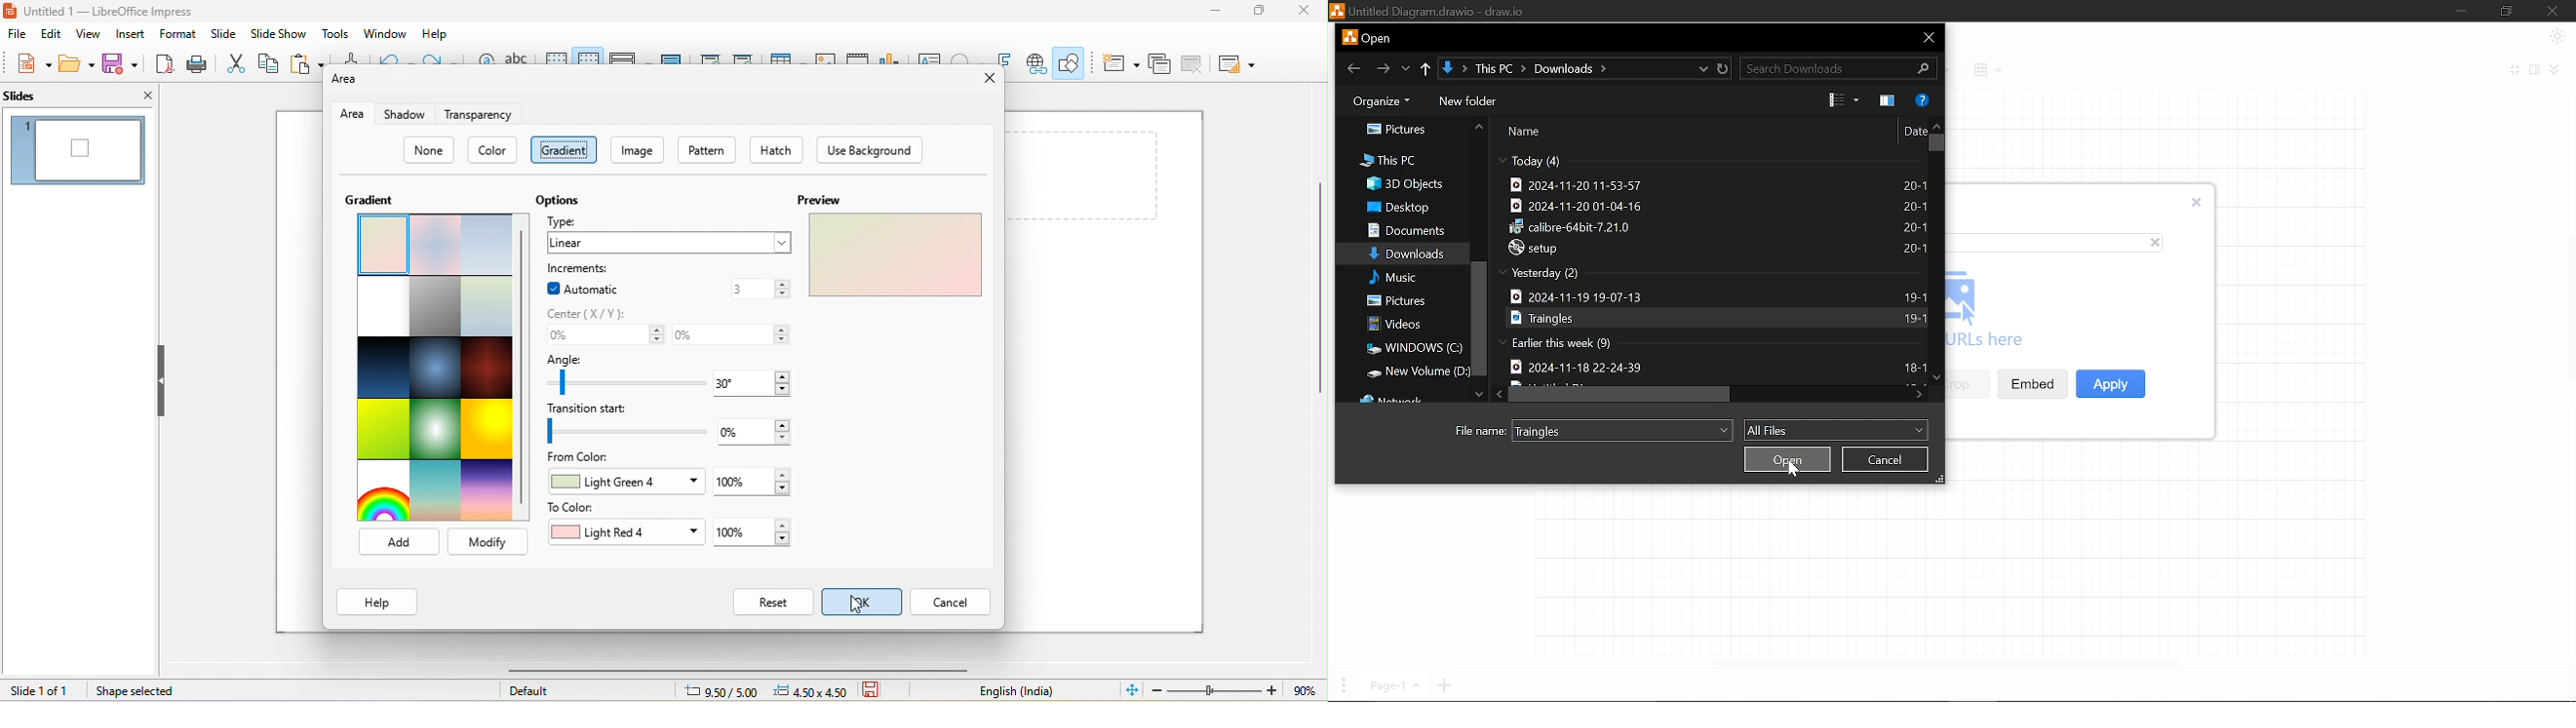  What do you see at coordinates (398, 544) in the screenshot?
I see `add` at bounding box center [398, 544].